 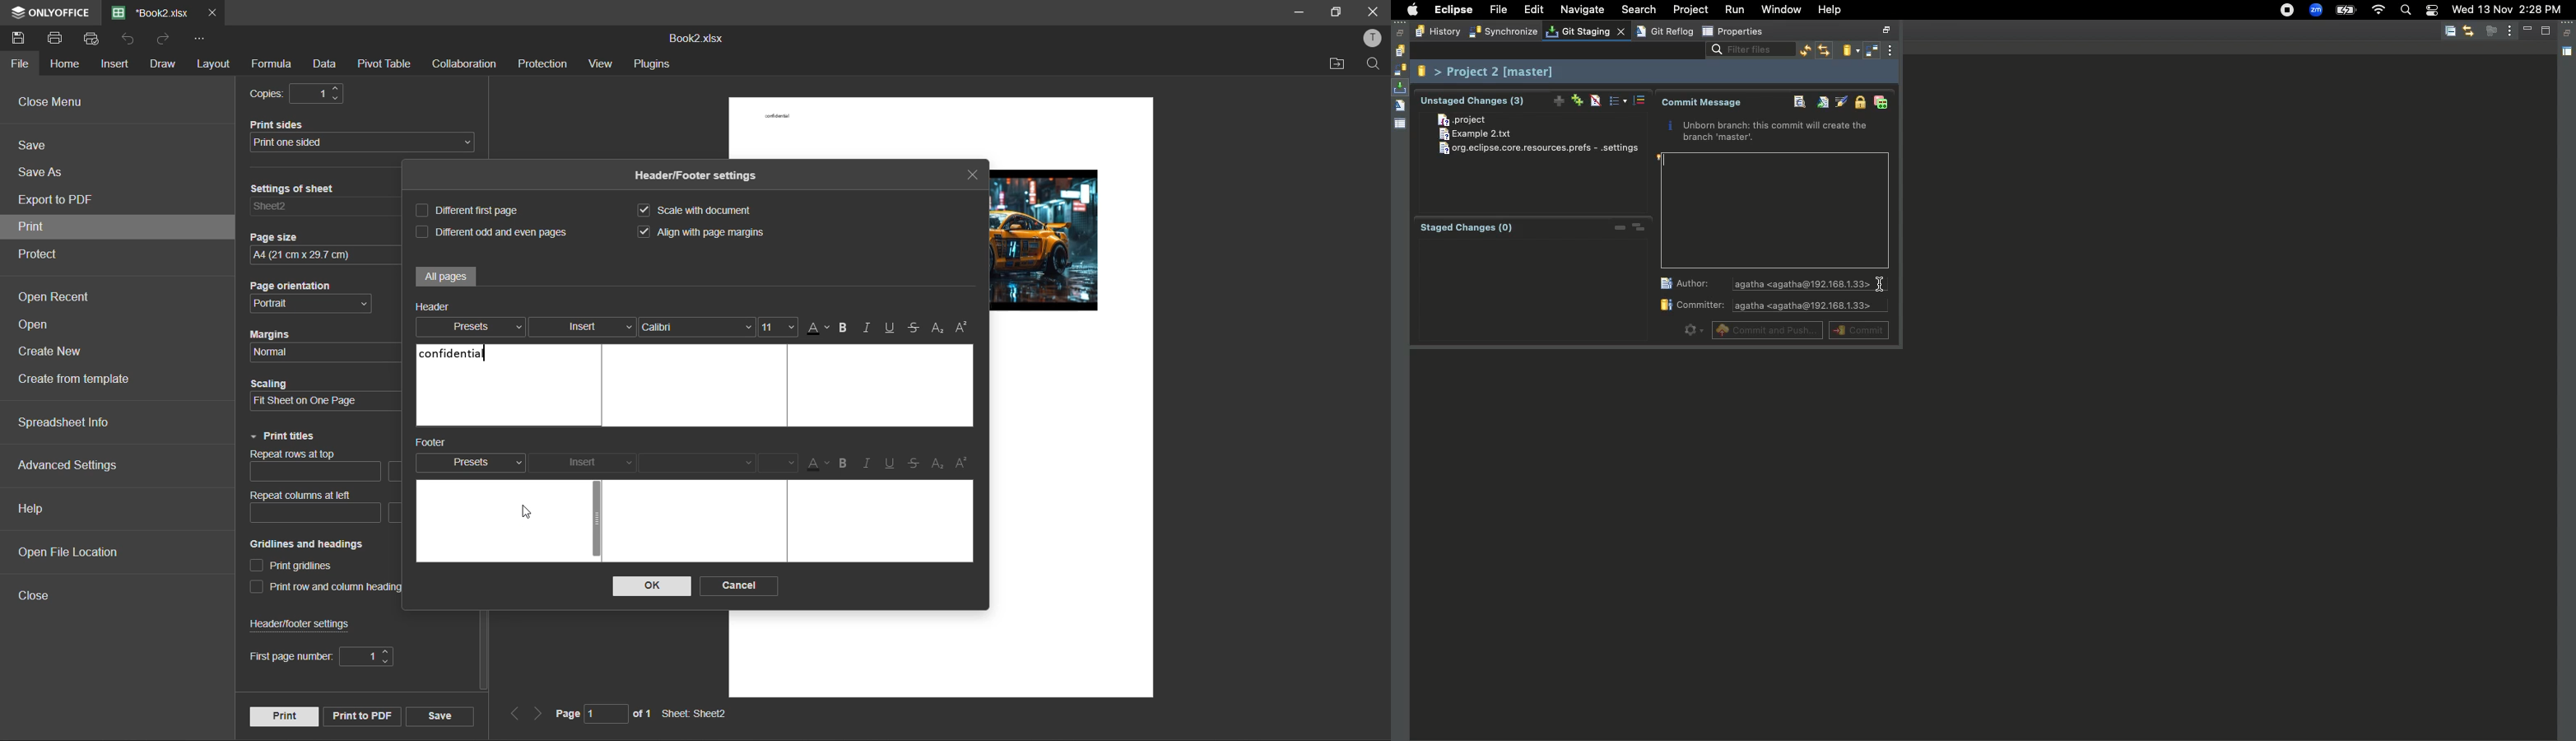 What do you see at coordinates (437, 308) in the screenshot?
I see `header` at bounding box center [437, 308].